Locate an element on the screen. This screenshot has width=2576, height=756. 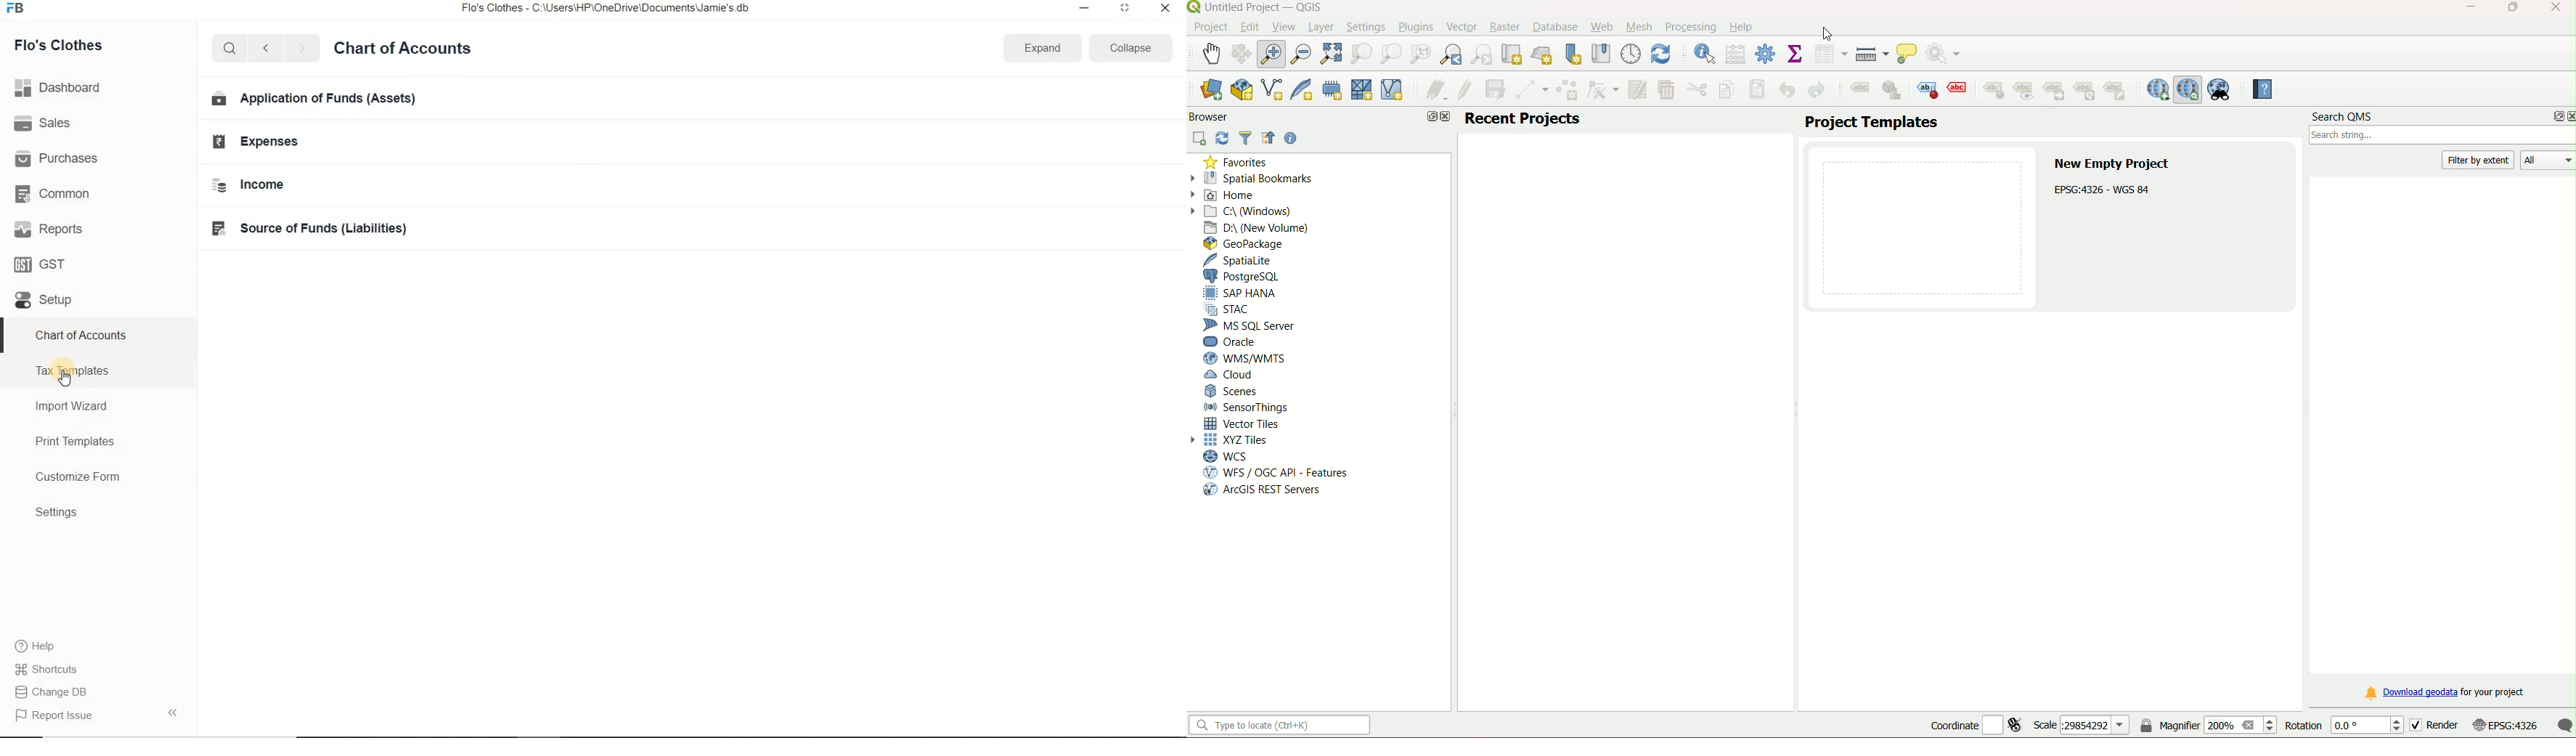
FB Logo is located at coordinates (15, 8).